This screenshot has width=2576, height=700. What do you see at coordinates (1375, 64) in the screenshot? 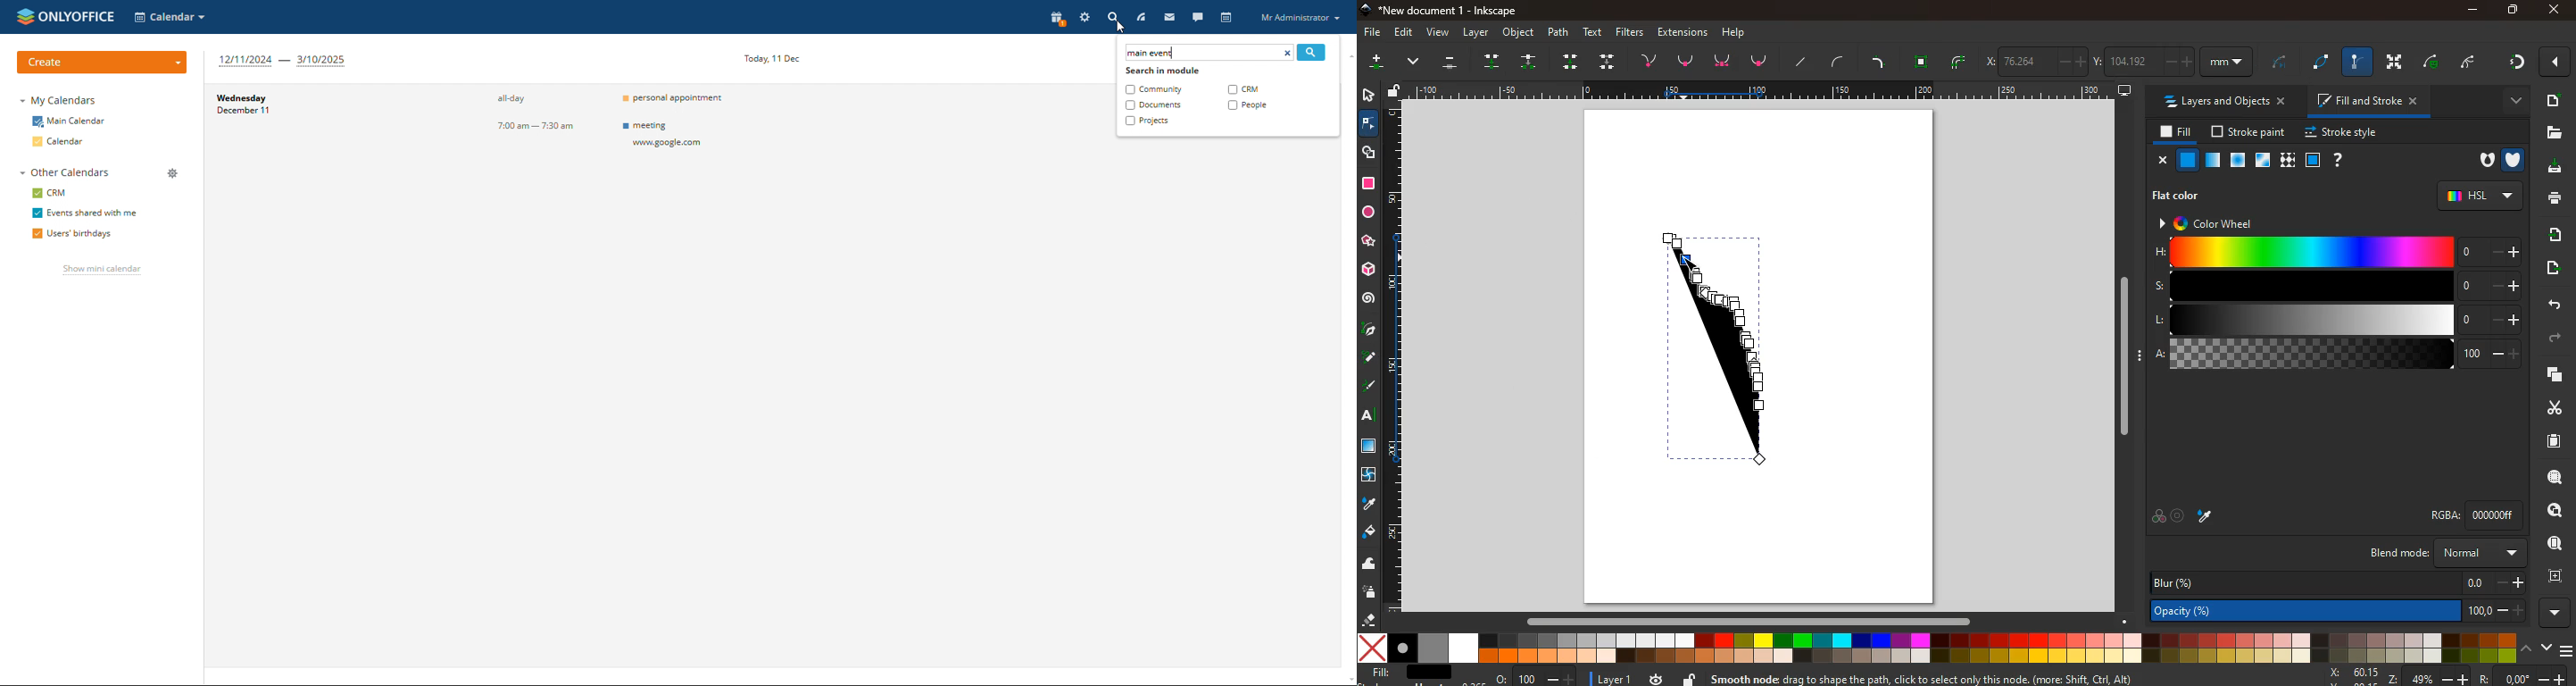
I see `more` at bounding box center [1375, 64].